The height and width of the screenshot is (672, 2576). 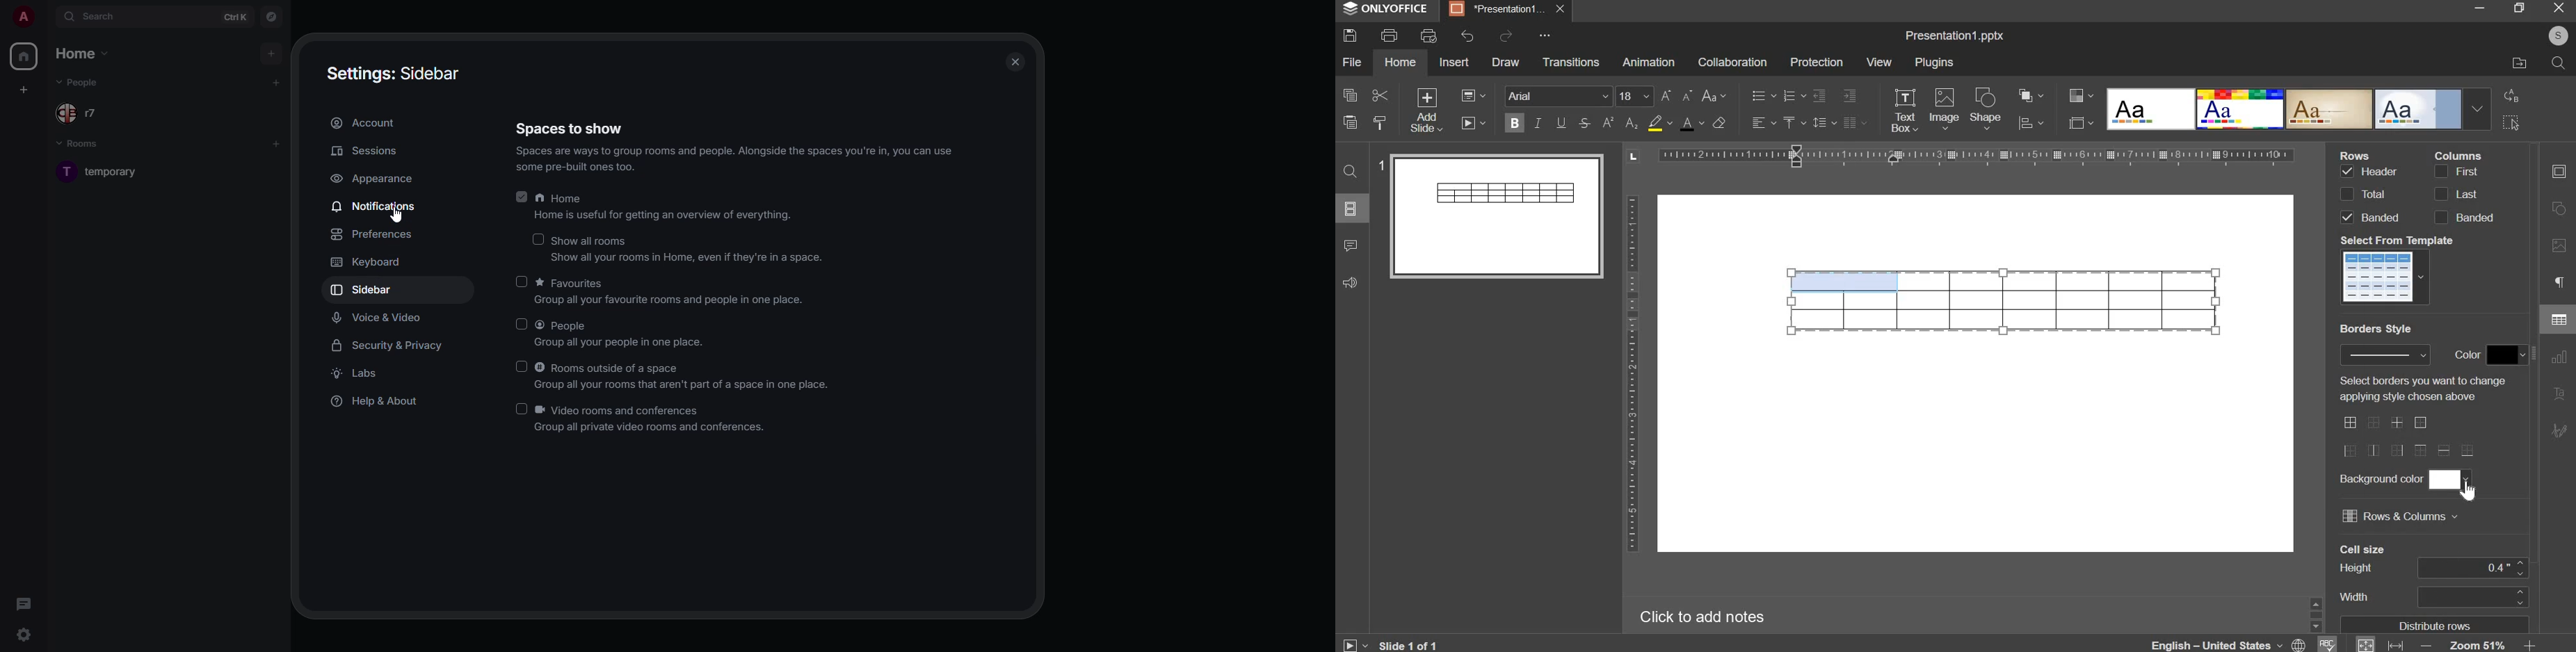 What do you see at coordinates (522, 366) in the screenshot?
I see `click to enable` at bounding box center [522, 366].